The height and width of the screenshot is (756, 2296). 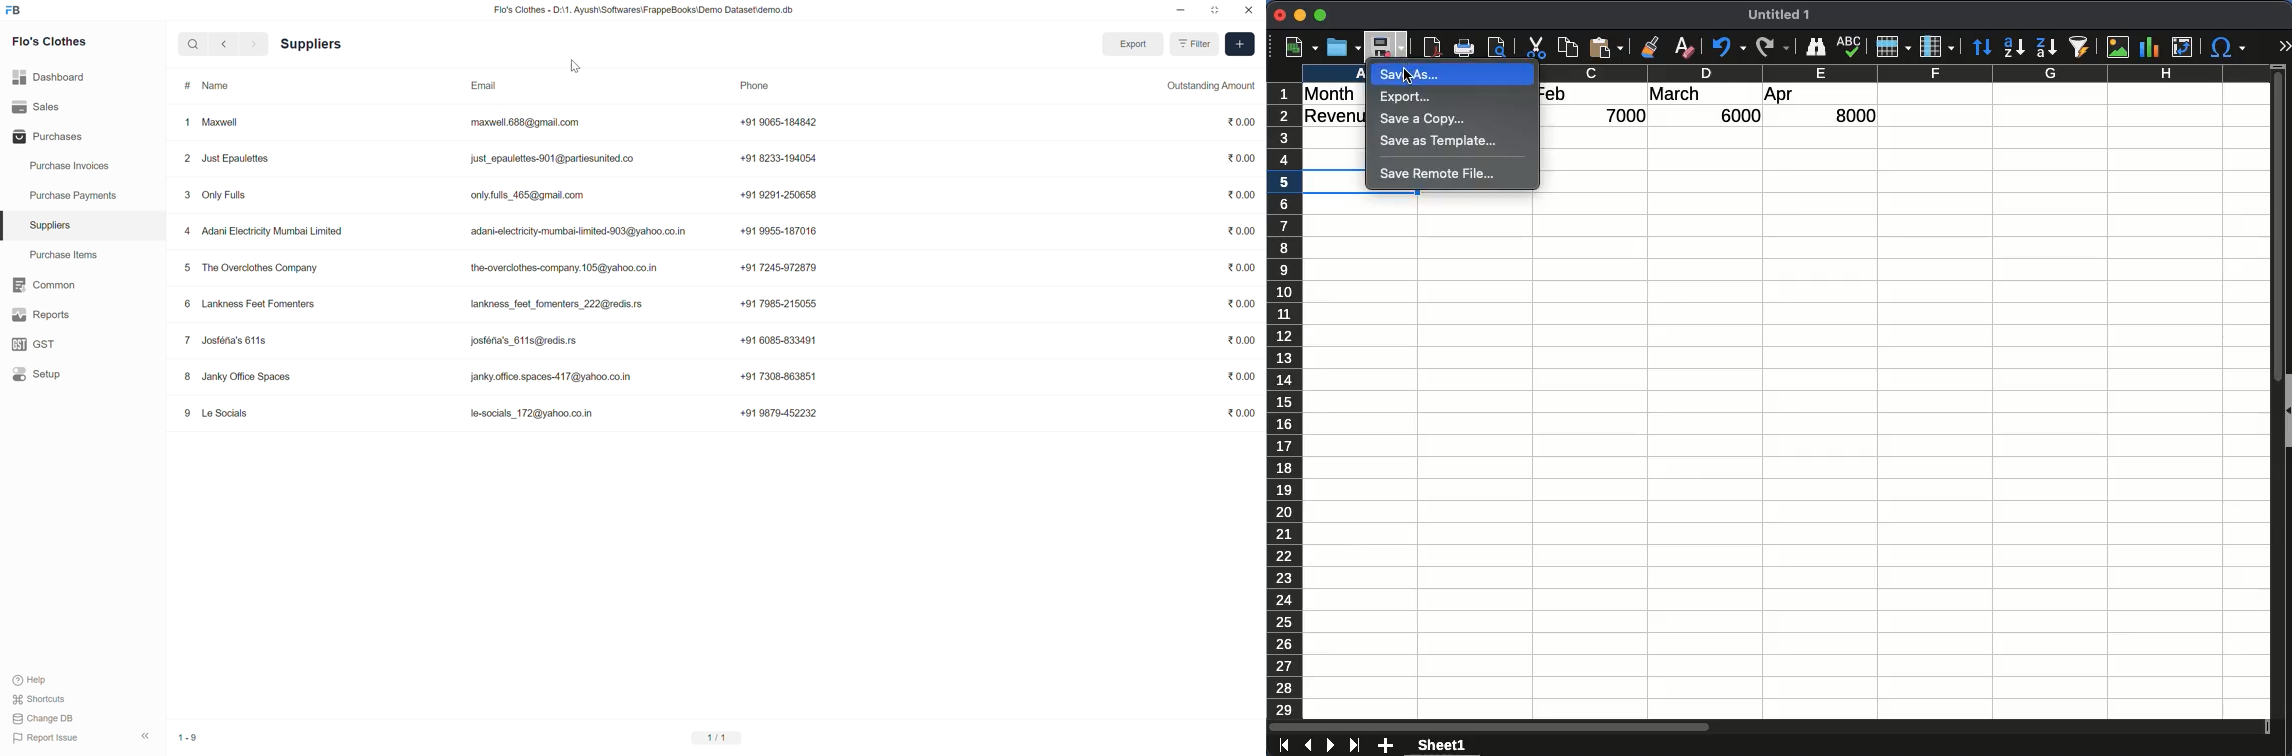 I want to click on 9, so click(x=186, y=413).